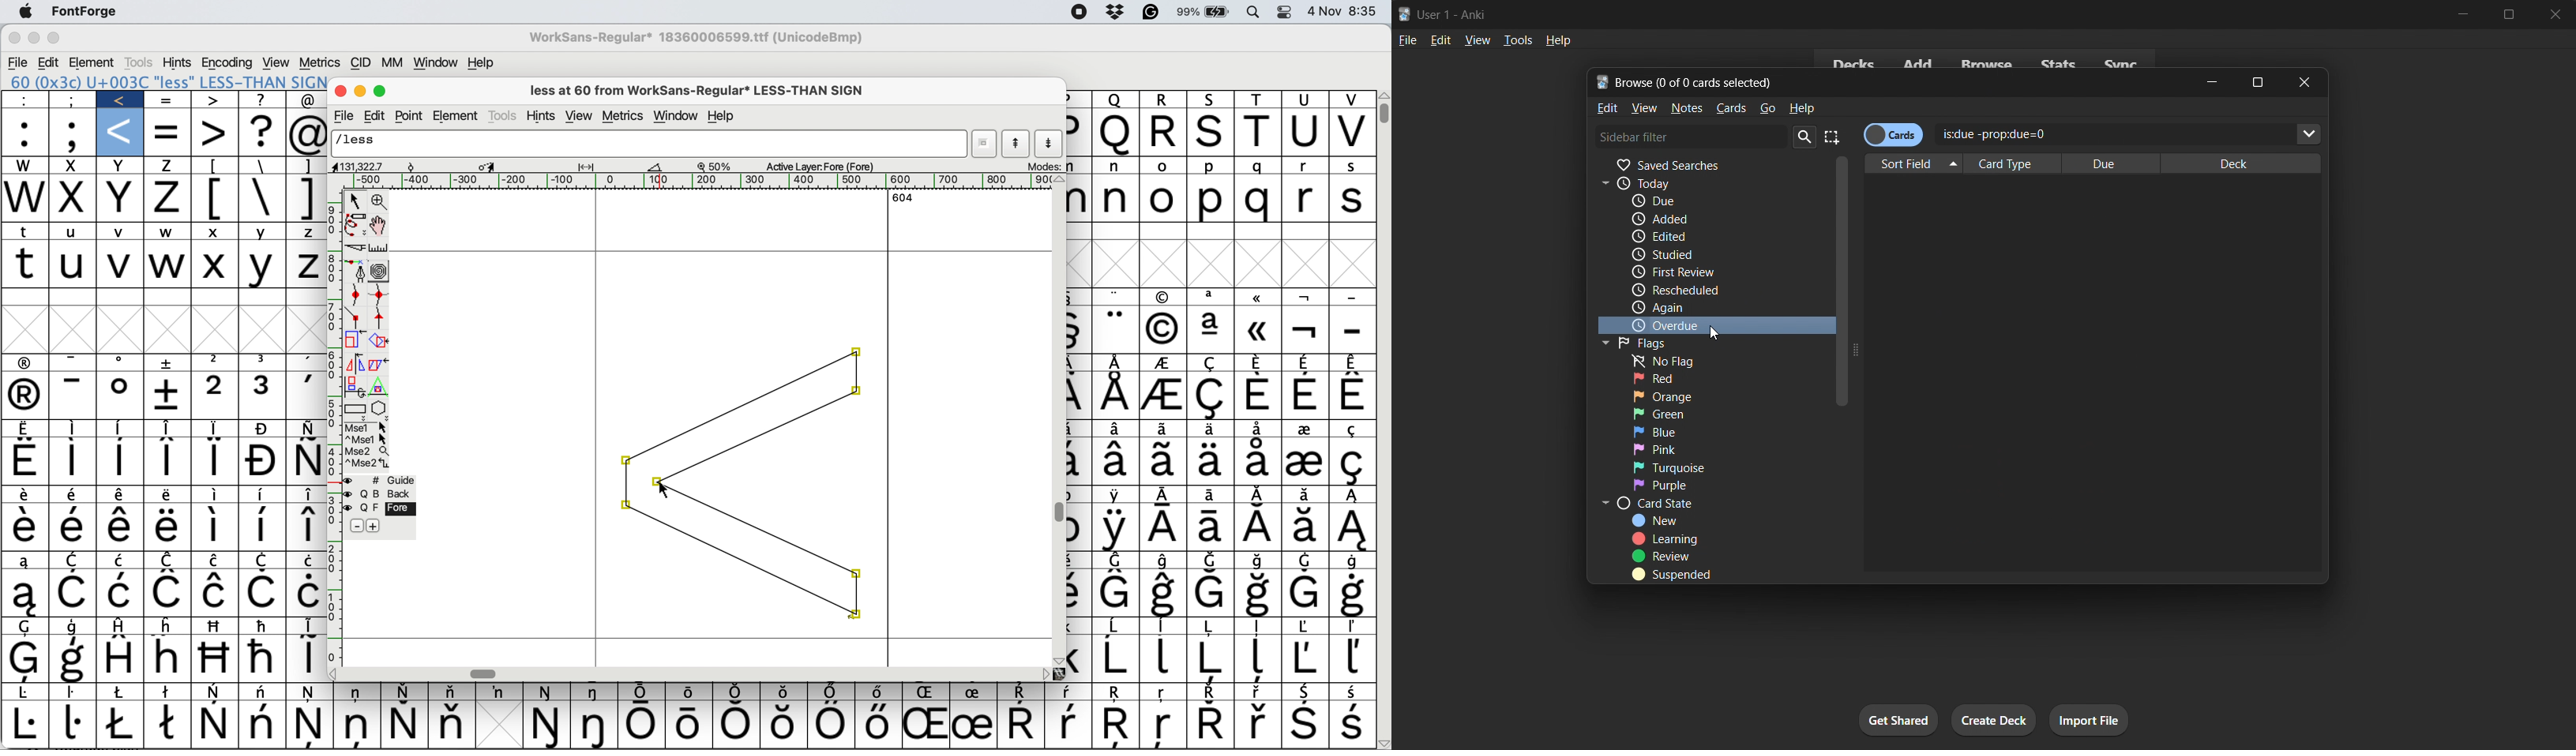 Image resolution: width=2576 pixels, height=756 pixels. Describe the element at coordinates (1117, 297) in the screenshot. I see `Symbol` at that location.